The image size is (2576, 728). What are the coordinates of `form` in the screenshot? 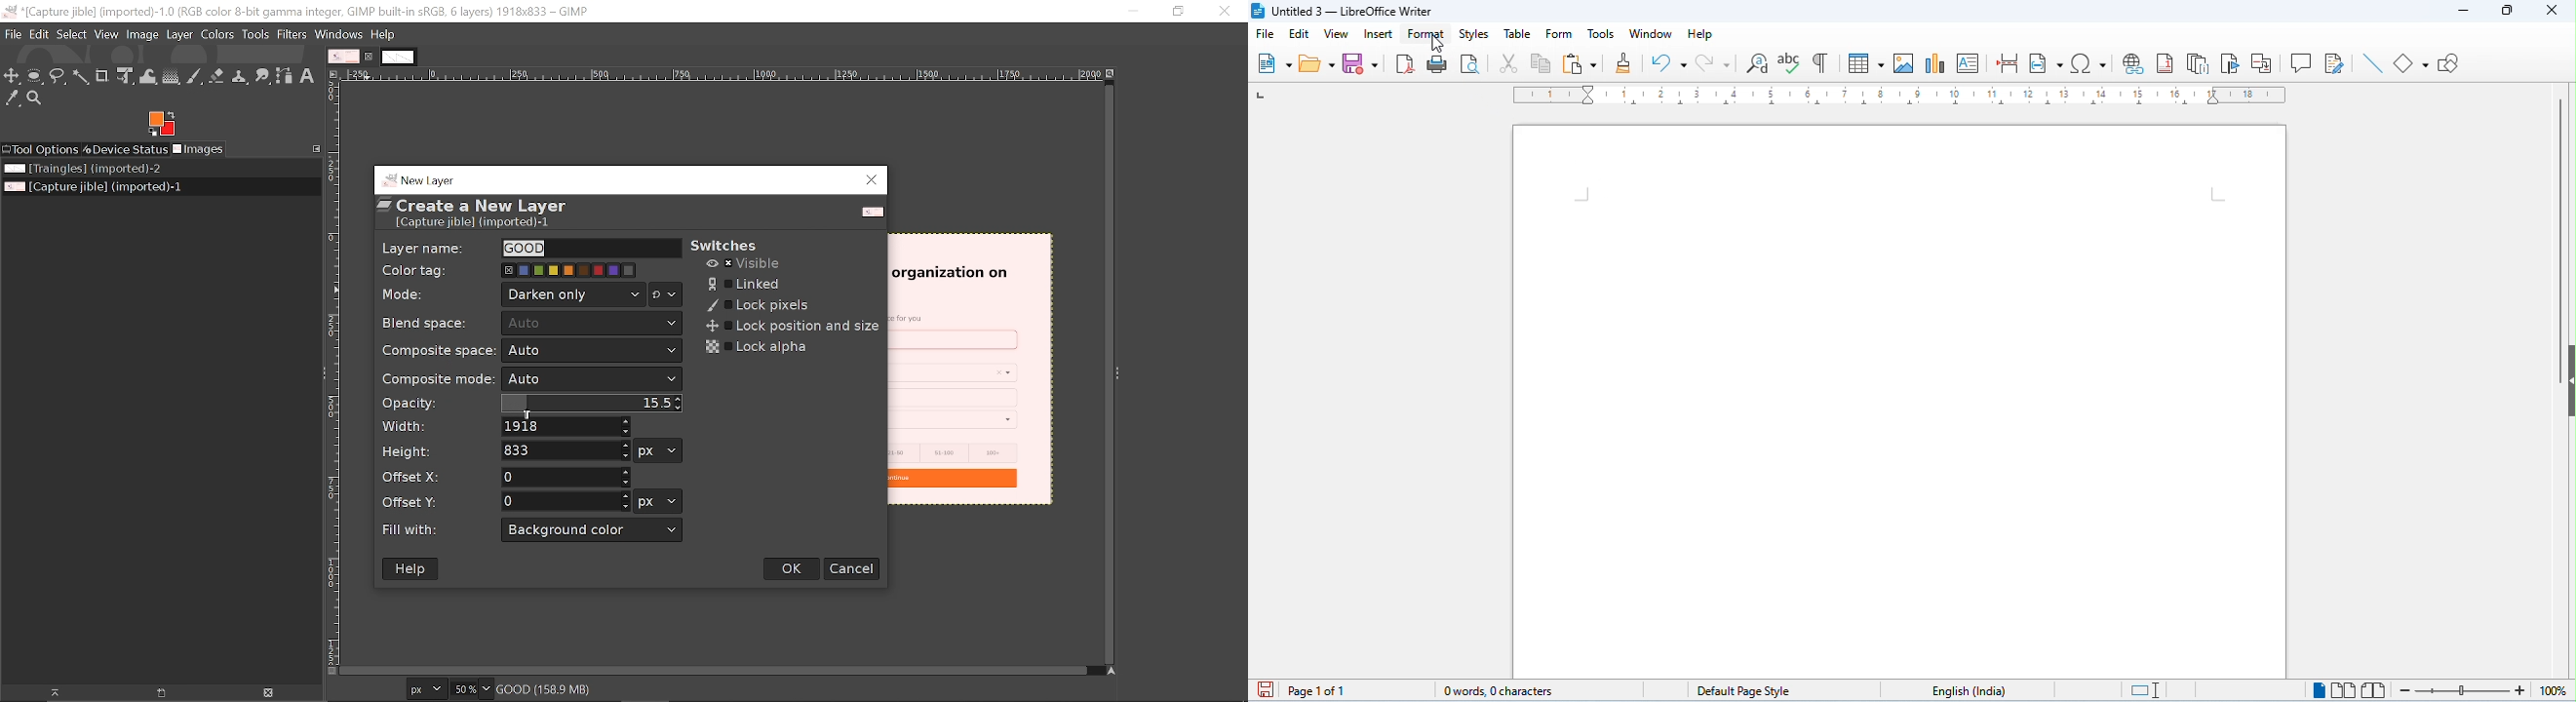 It's located at (1559, 35).